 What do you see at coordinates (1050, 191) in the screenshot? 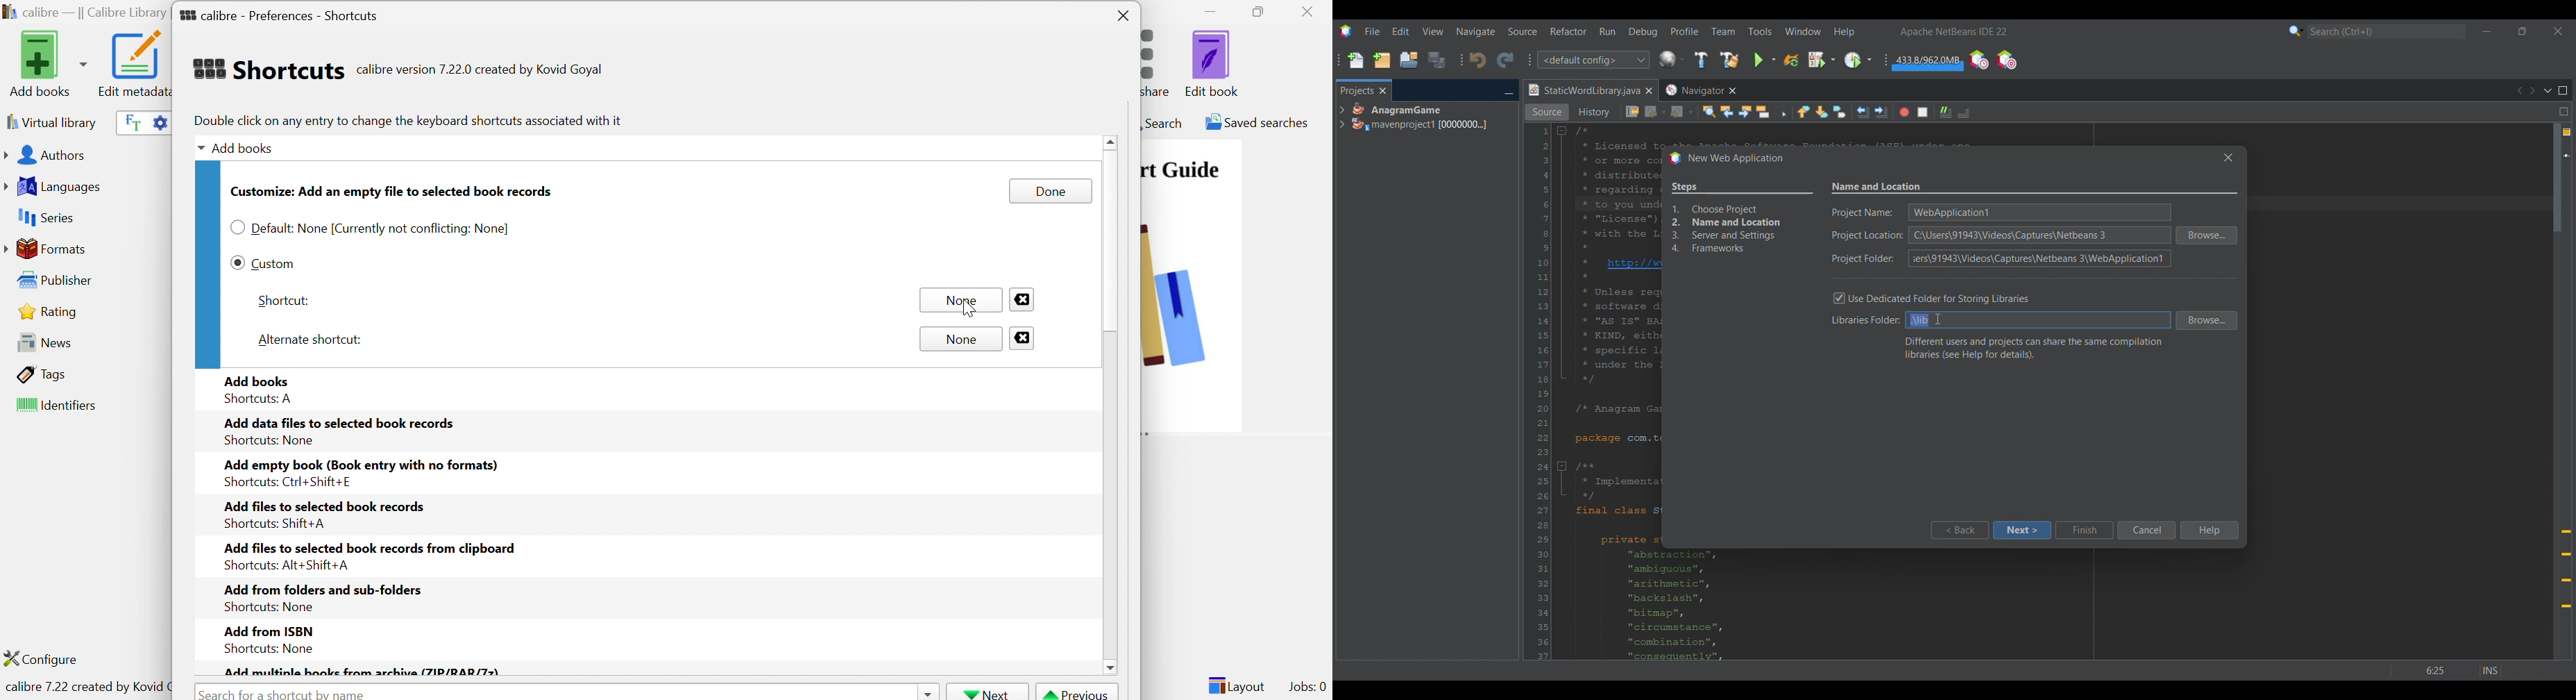
I see `Done` at bounding box center [1050, 191].